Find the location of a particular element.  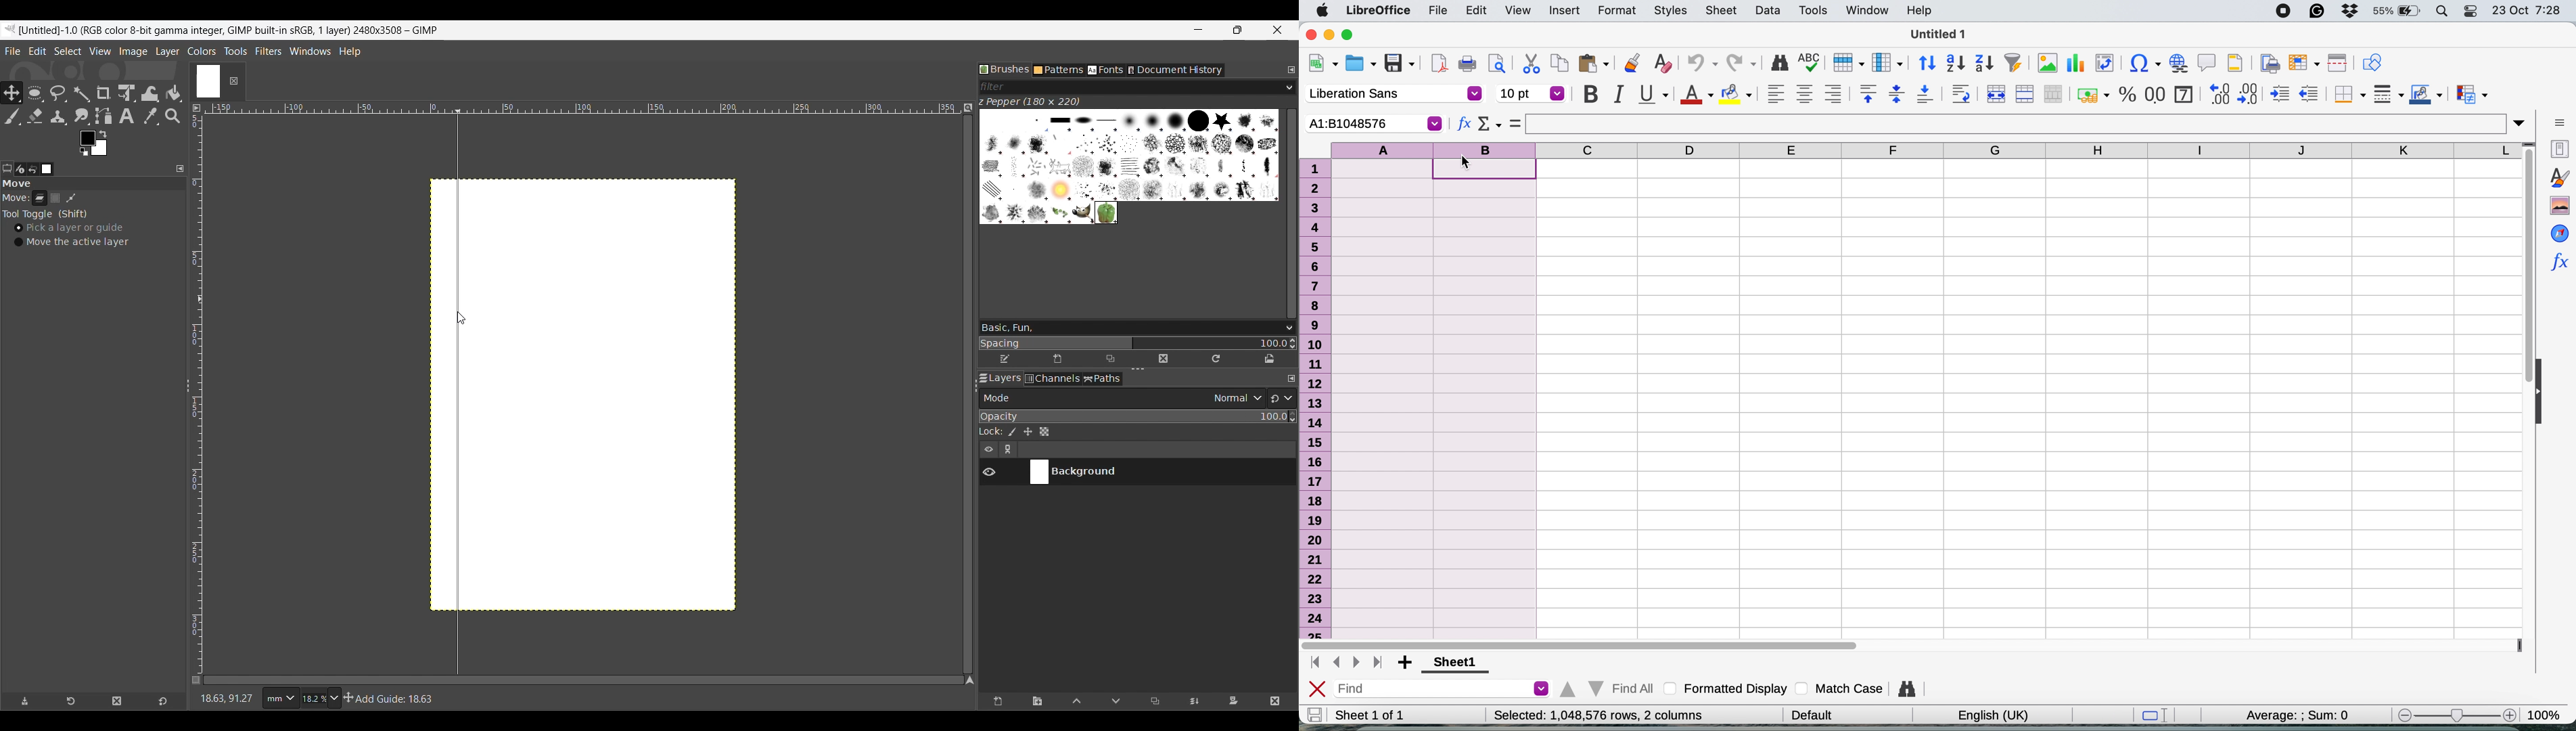

find and replace is located at coordinates (1776, 62).